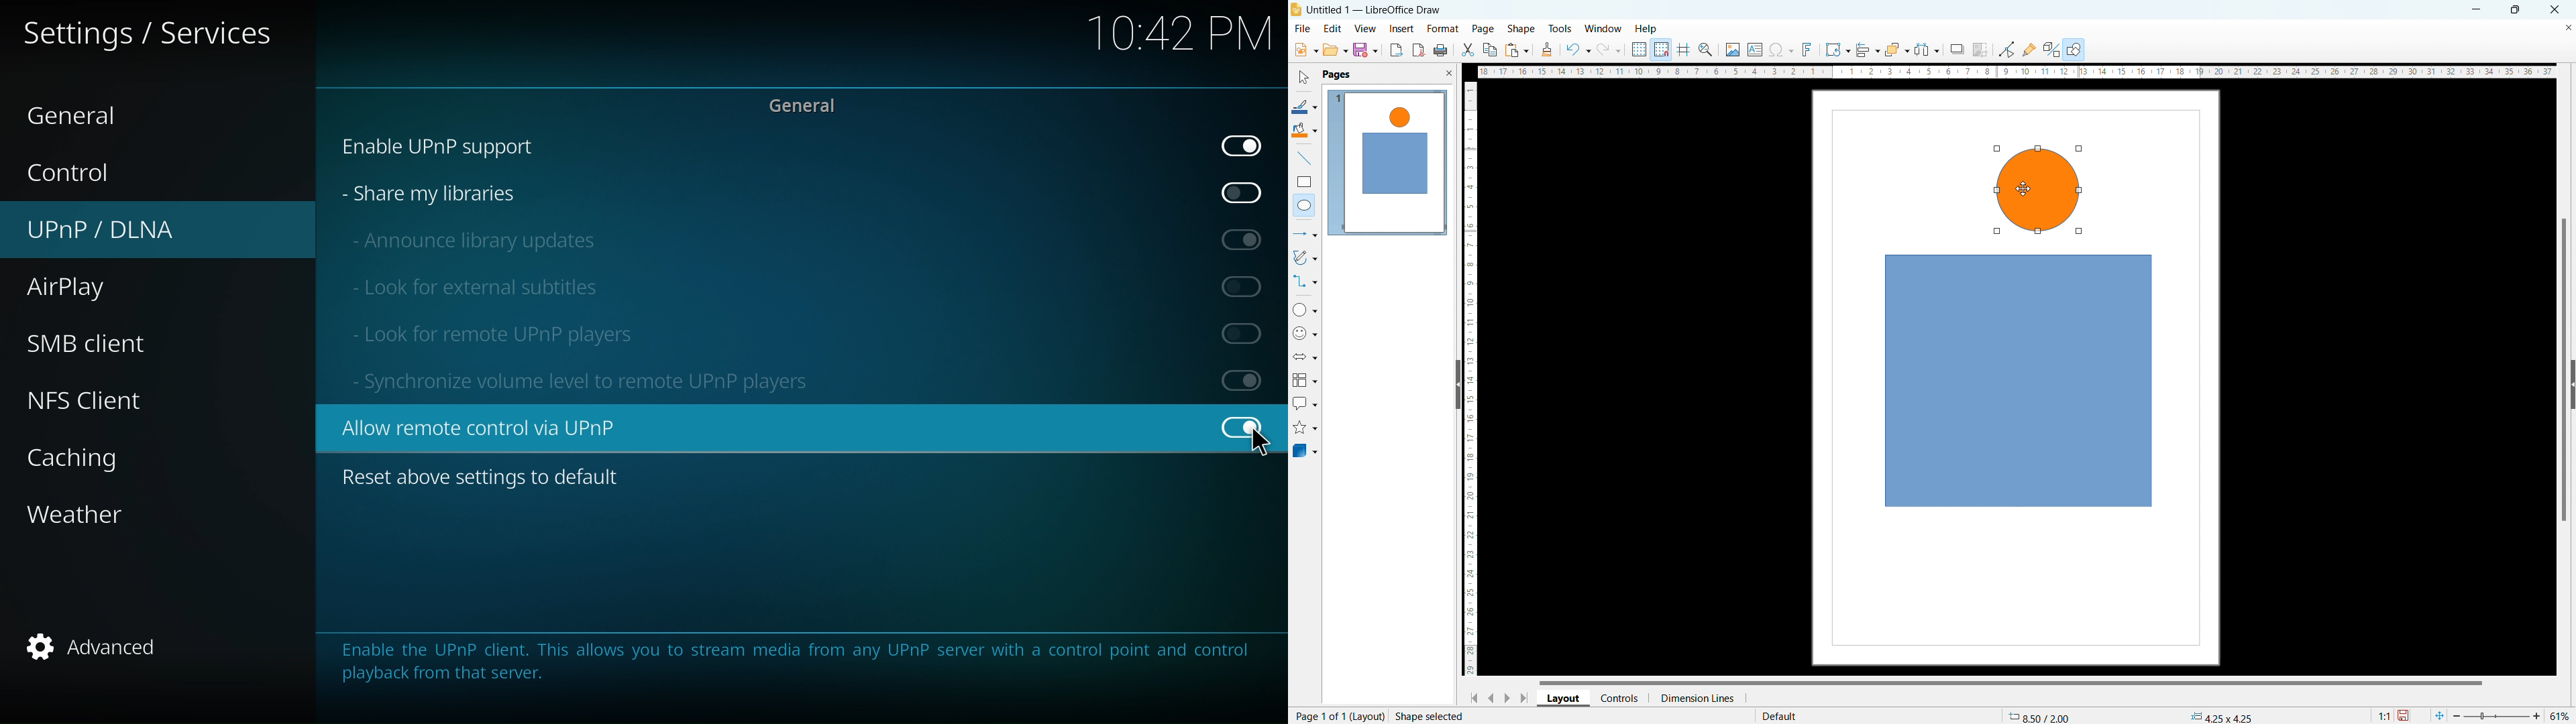  I want to click on save, so click(2405, 716).